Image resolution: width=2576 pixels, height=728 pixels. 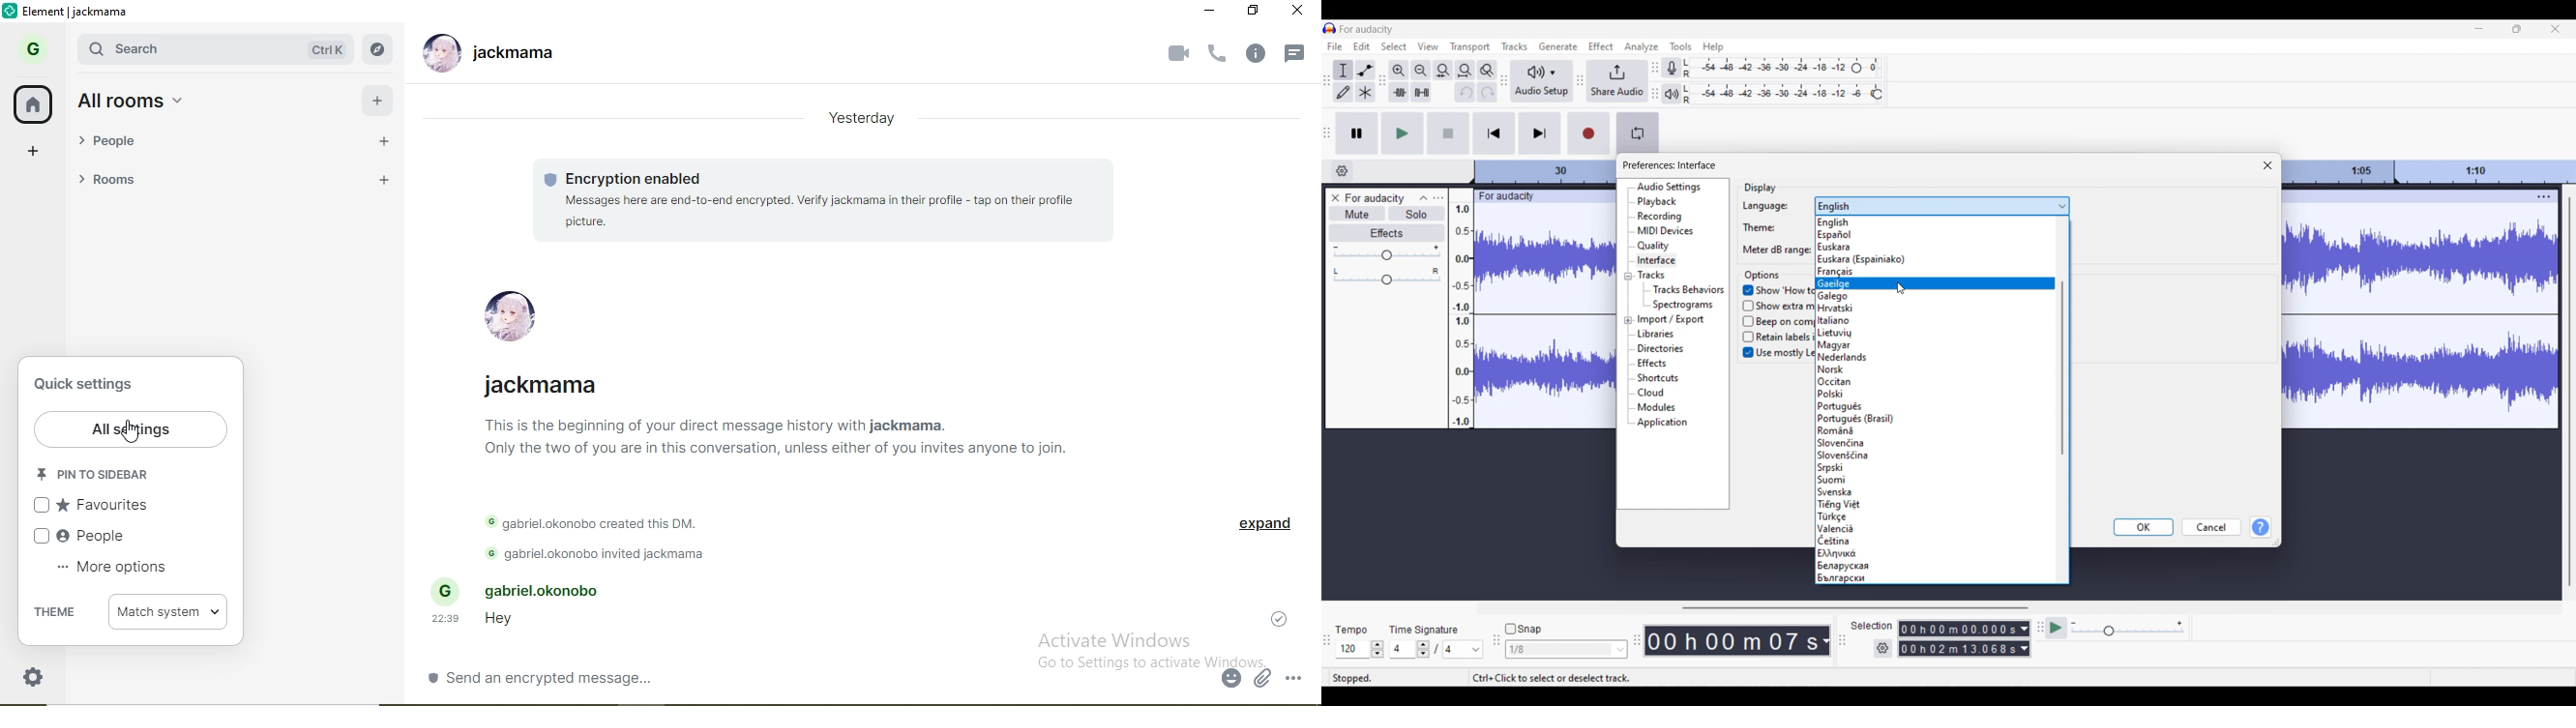 What do you see at coordinates (1638, 133) in the screenshot?
I see `Enable looping` at bounding box center [1638, 133].